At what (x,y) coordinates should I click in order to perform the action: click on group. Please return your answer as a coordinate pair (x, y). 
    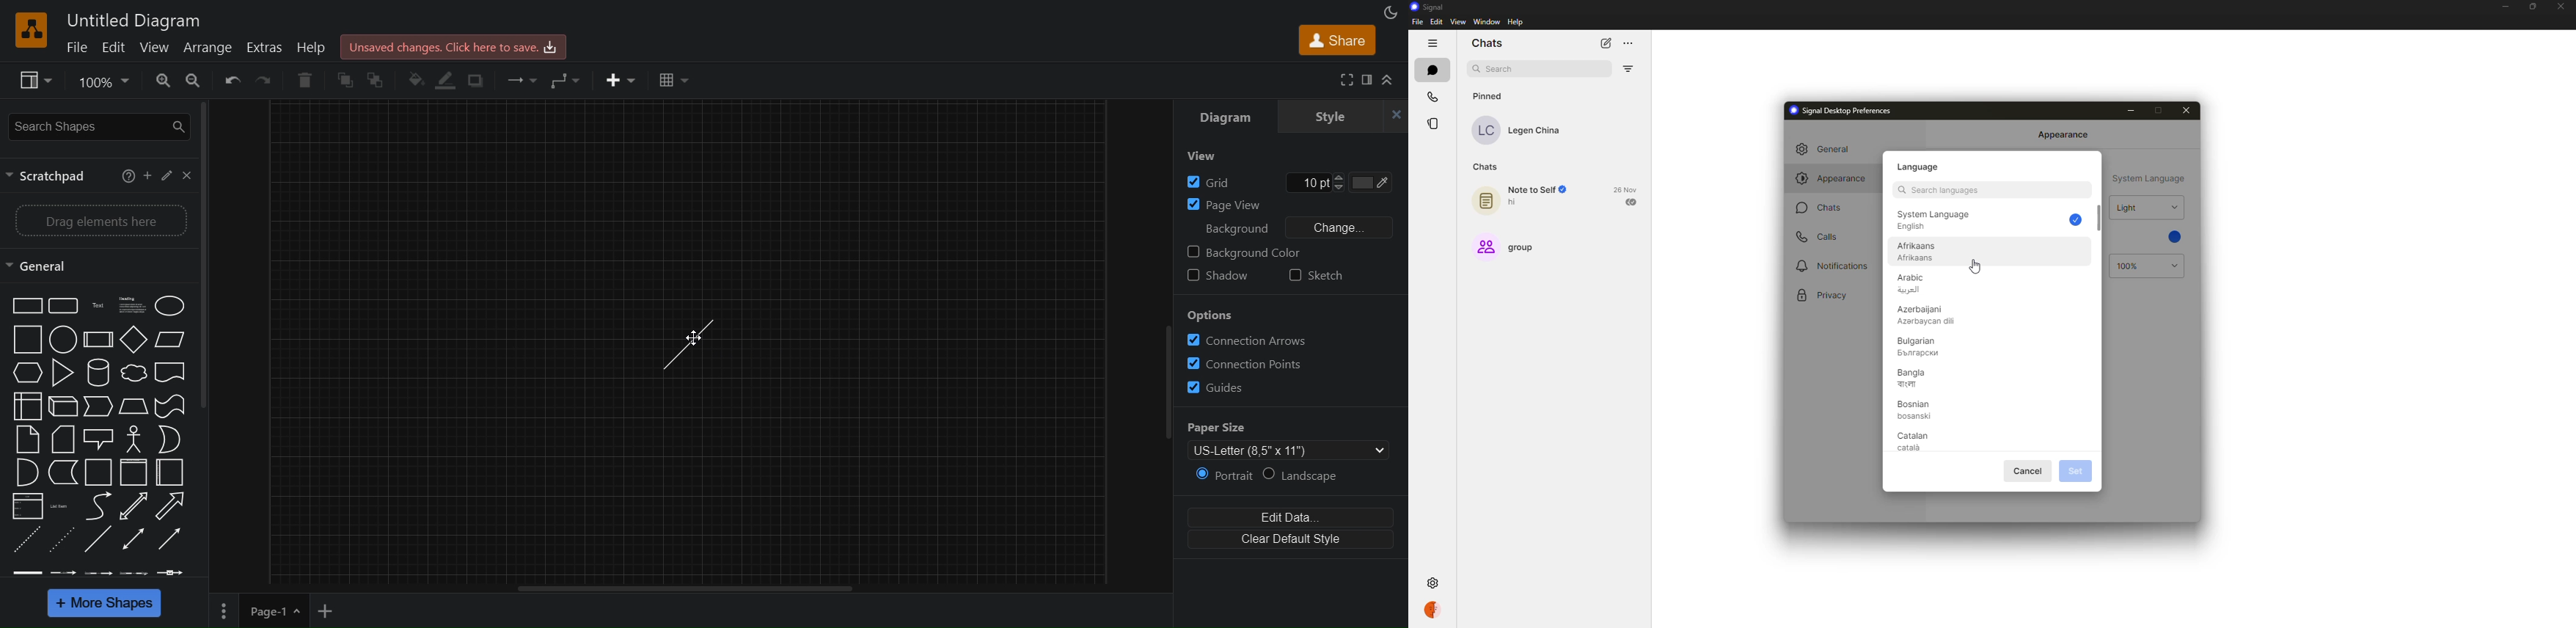
    Looking at the image, I should click on (1505, 246).